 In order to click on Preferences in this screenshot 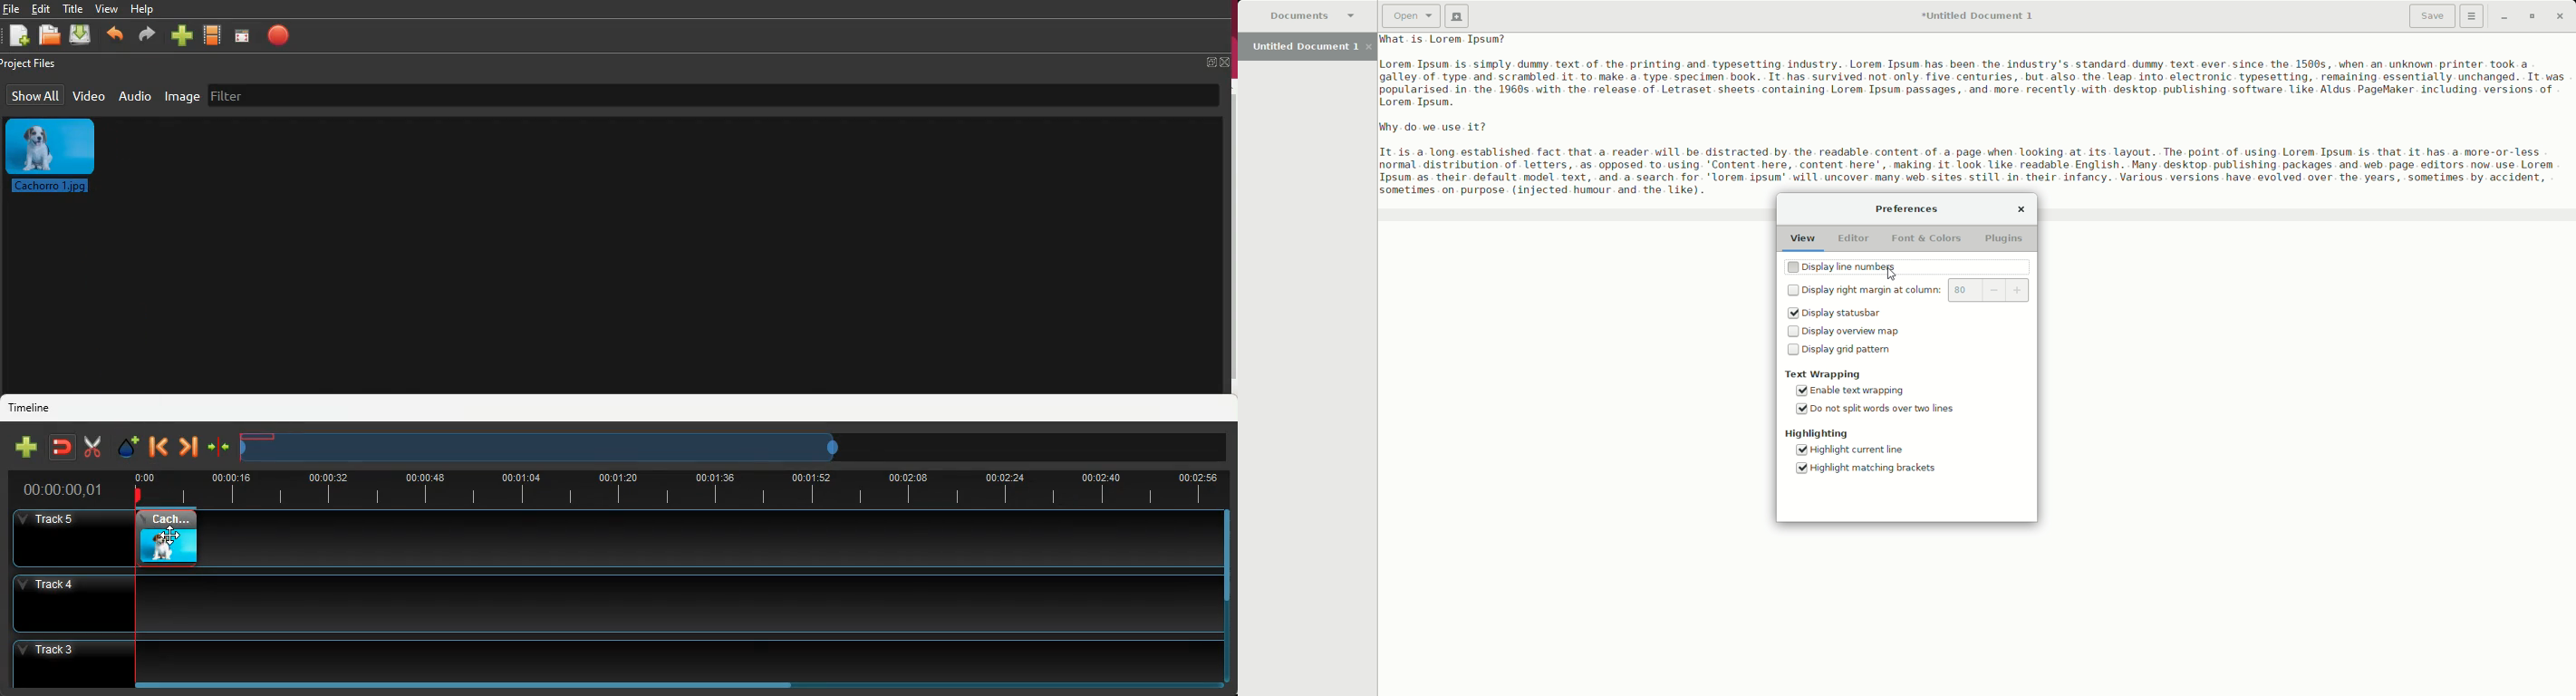, I will do `click(1910, 210)`.